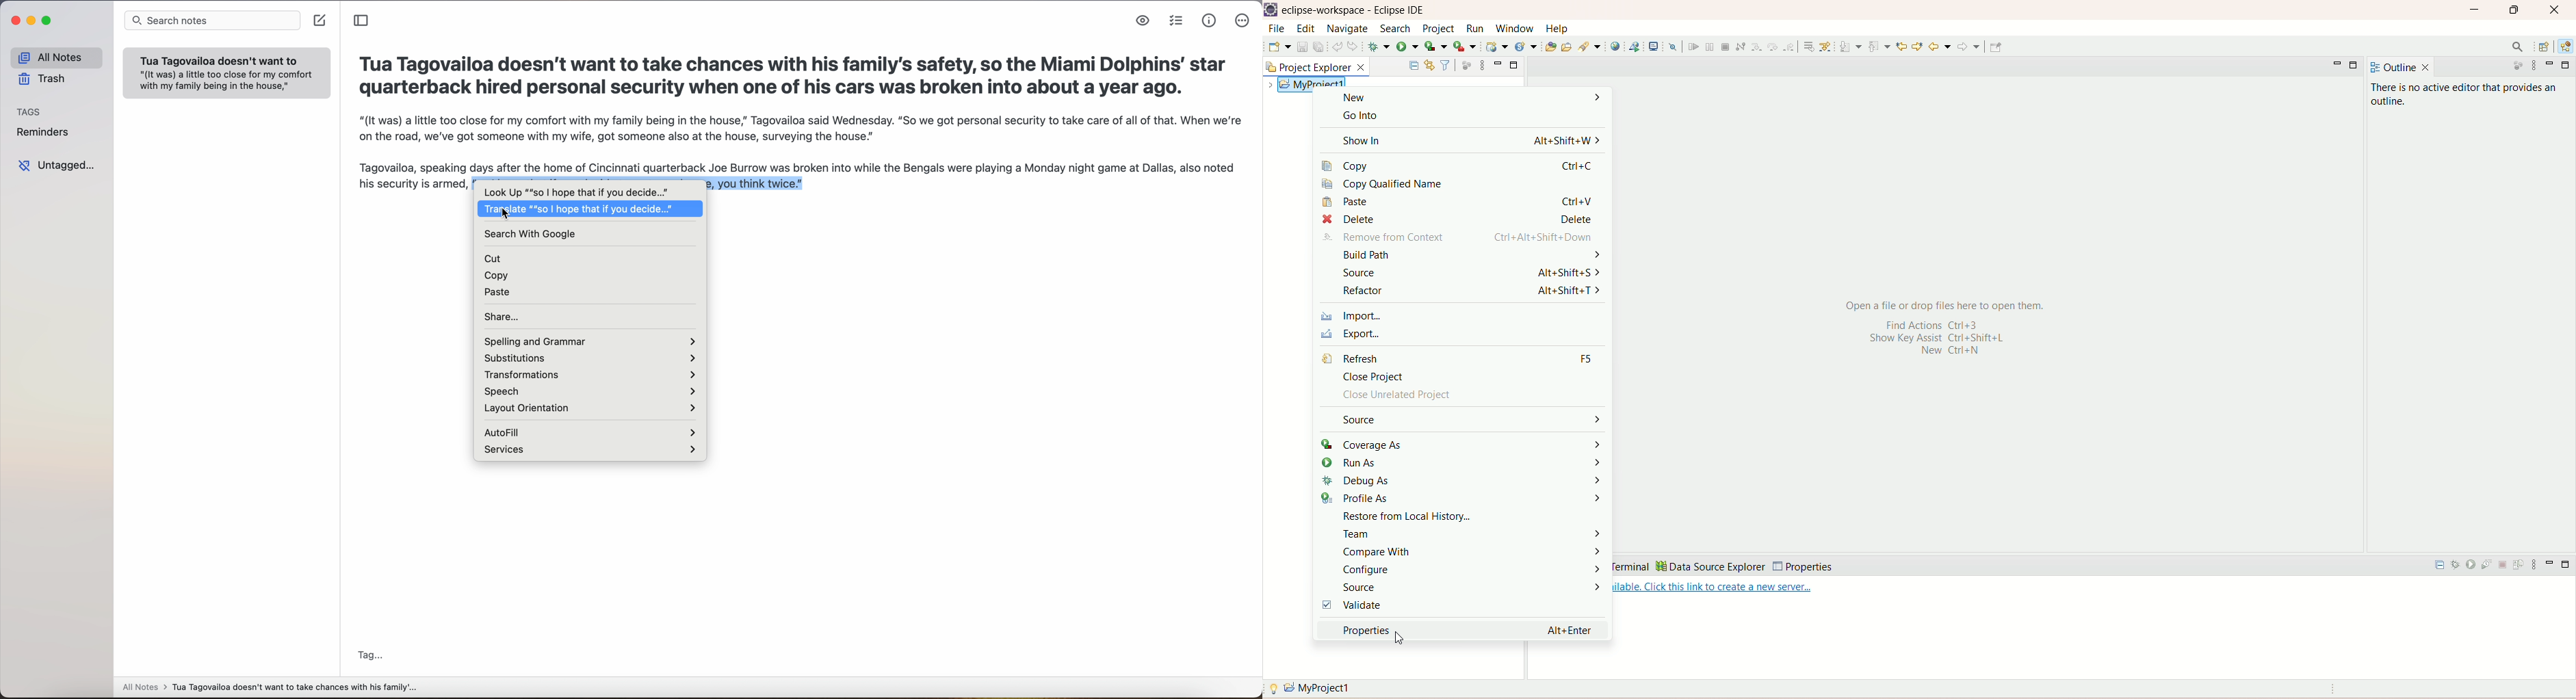 The width and height of the screenshot is (2576, 700). Describe the element at coordinates (2544, 46) in the screenshot. I see `open perspective` at that location.